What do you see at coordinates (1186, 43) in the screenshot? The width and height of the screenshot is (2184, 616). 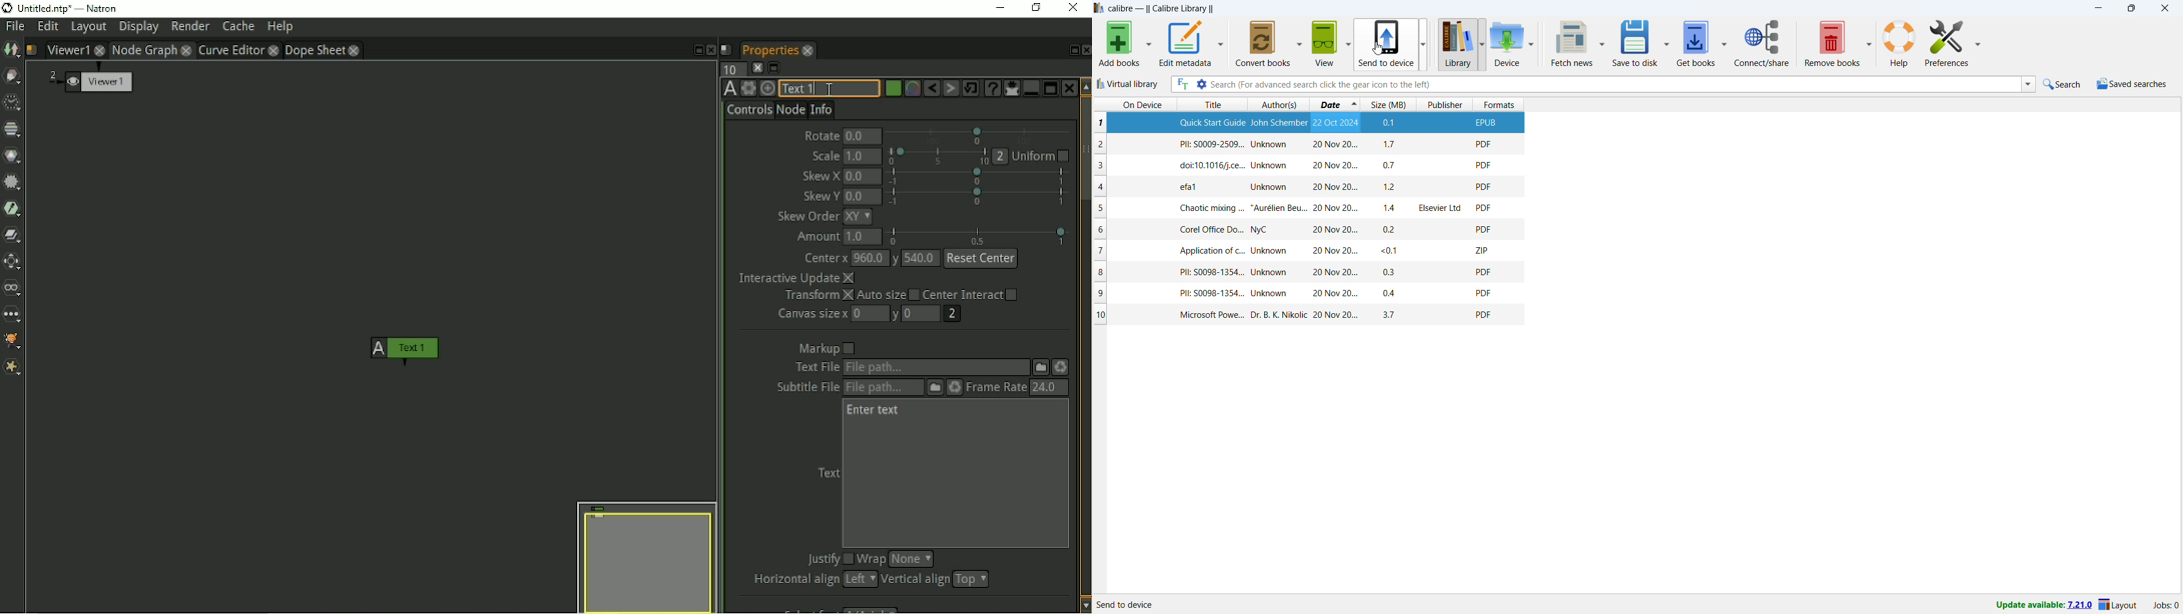 I see `edit metadata options` at bounding box center [1186, 43].